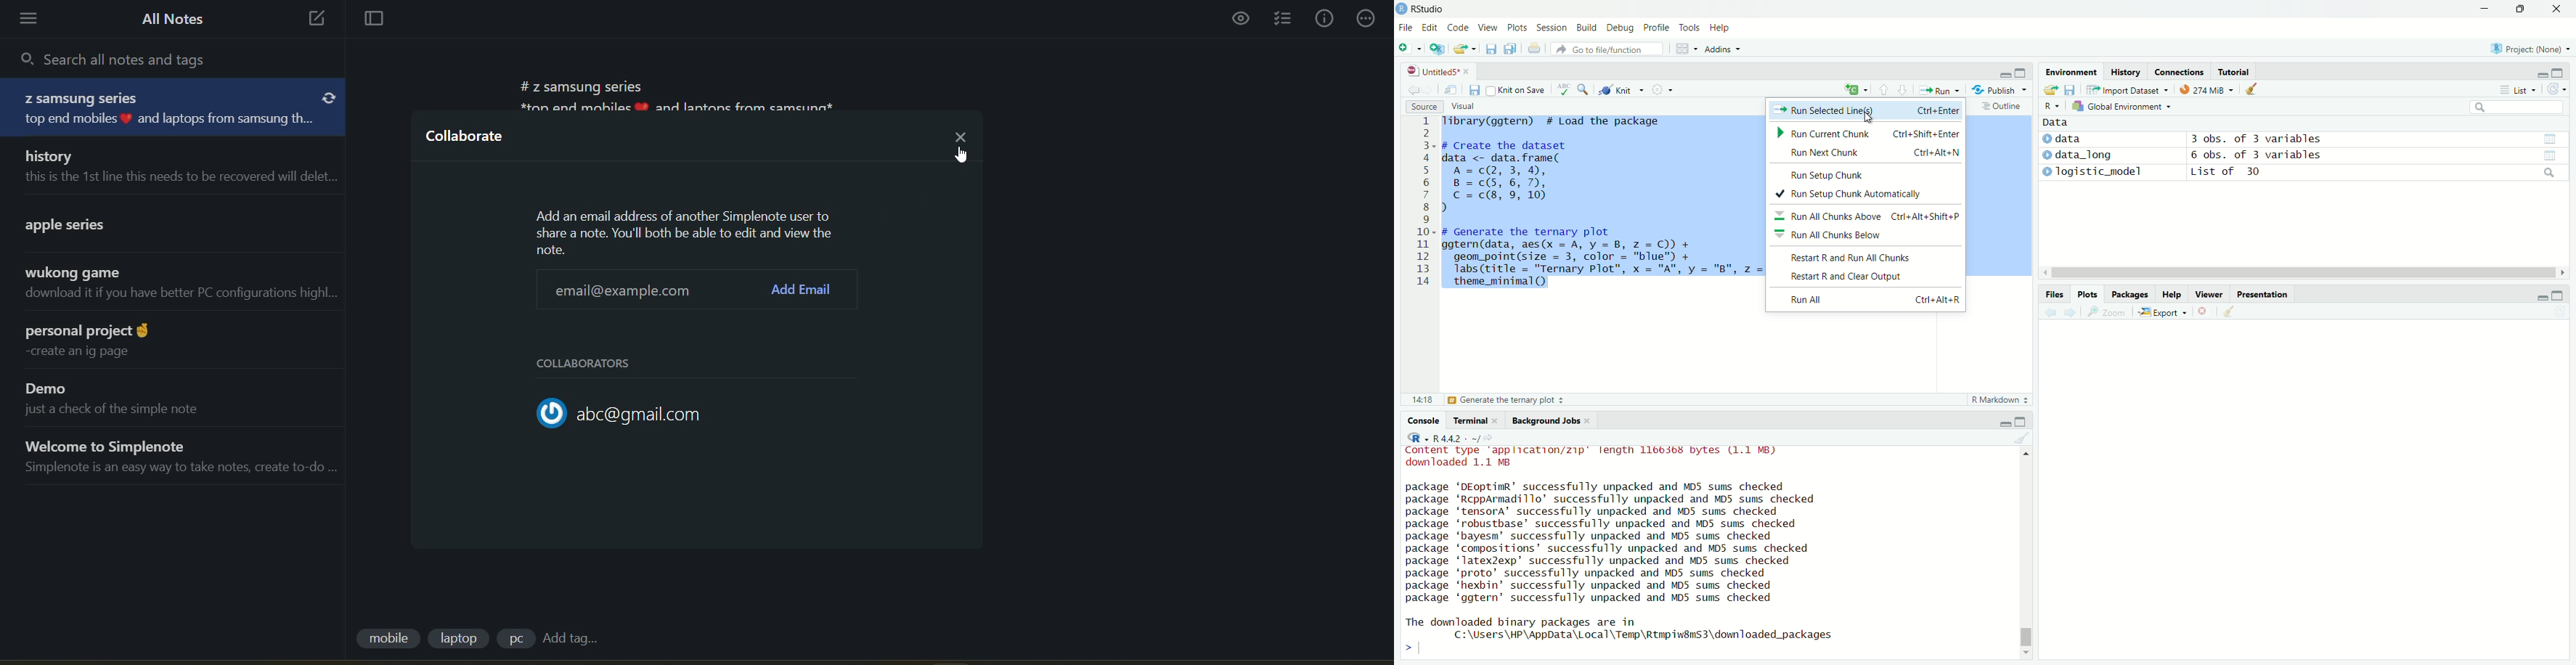 The image size is (2576, 672). Describe the element at coordinates (2109, 315) in the screenshot. I see `zoom` at that location.